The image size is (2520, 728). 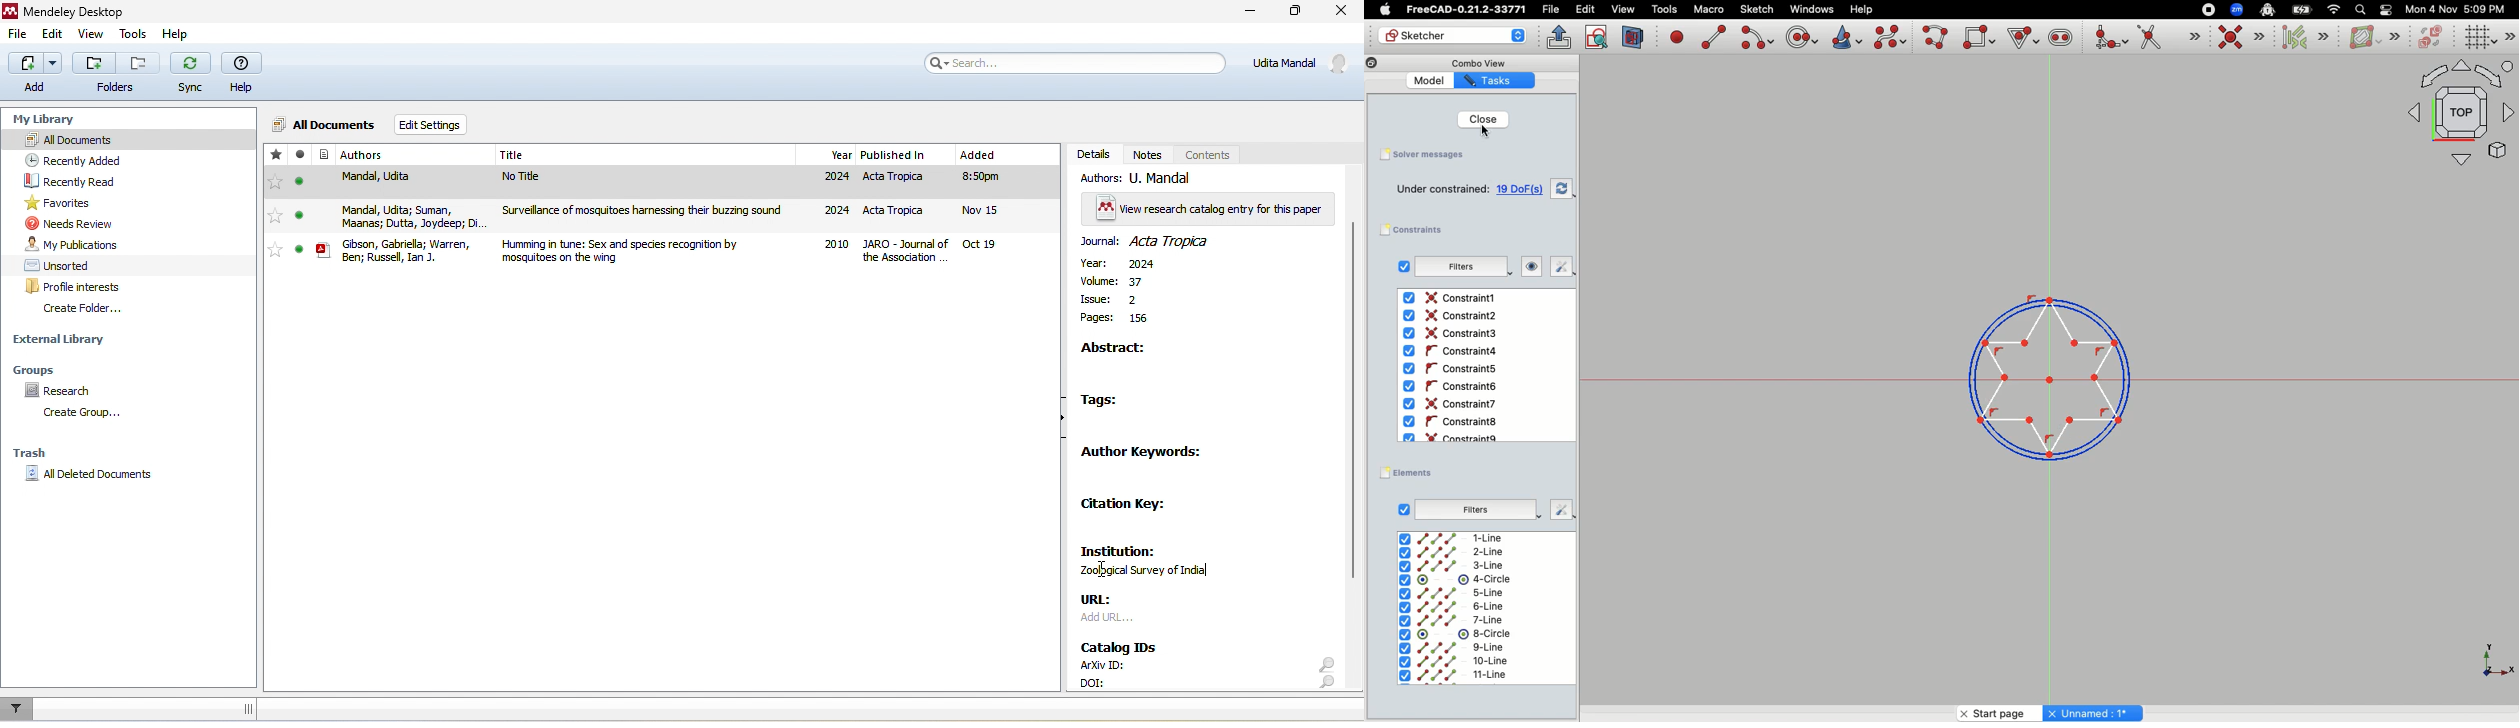 I want to click on groups, so click(x=54, y=369).